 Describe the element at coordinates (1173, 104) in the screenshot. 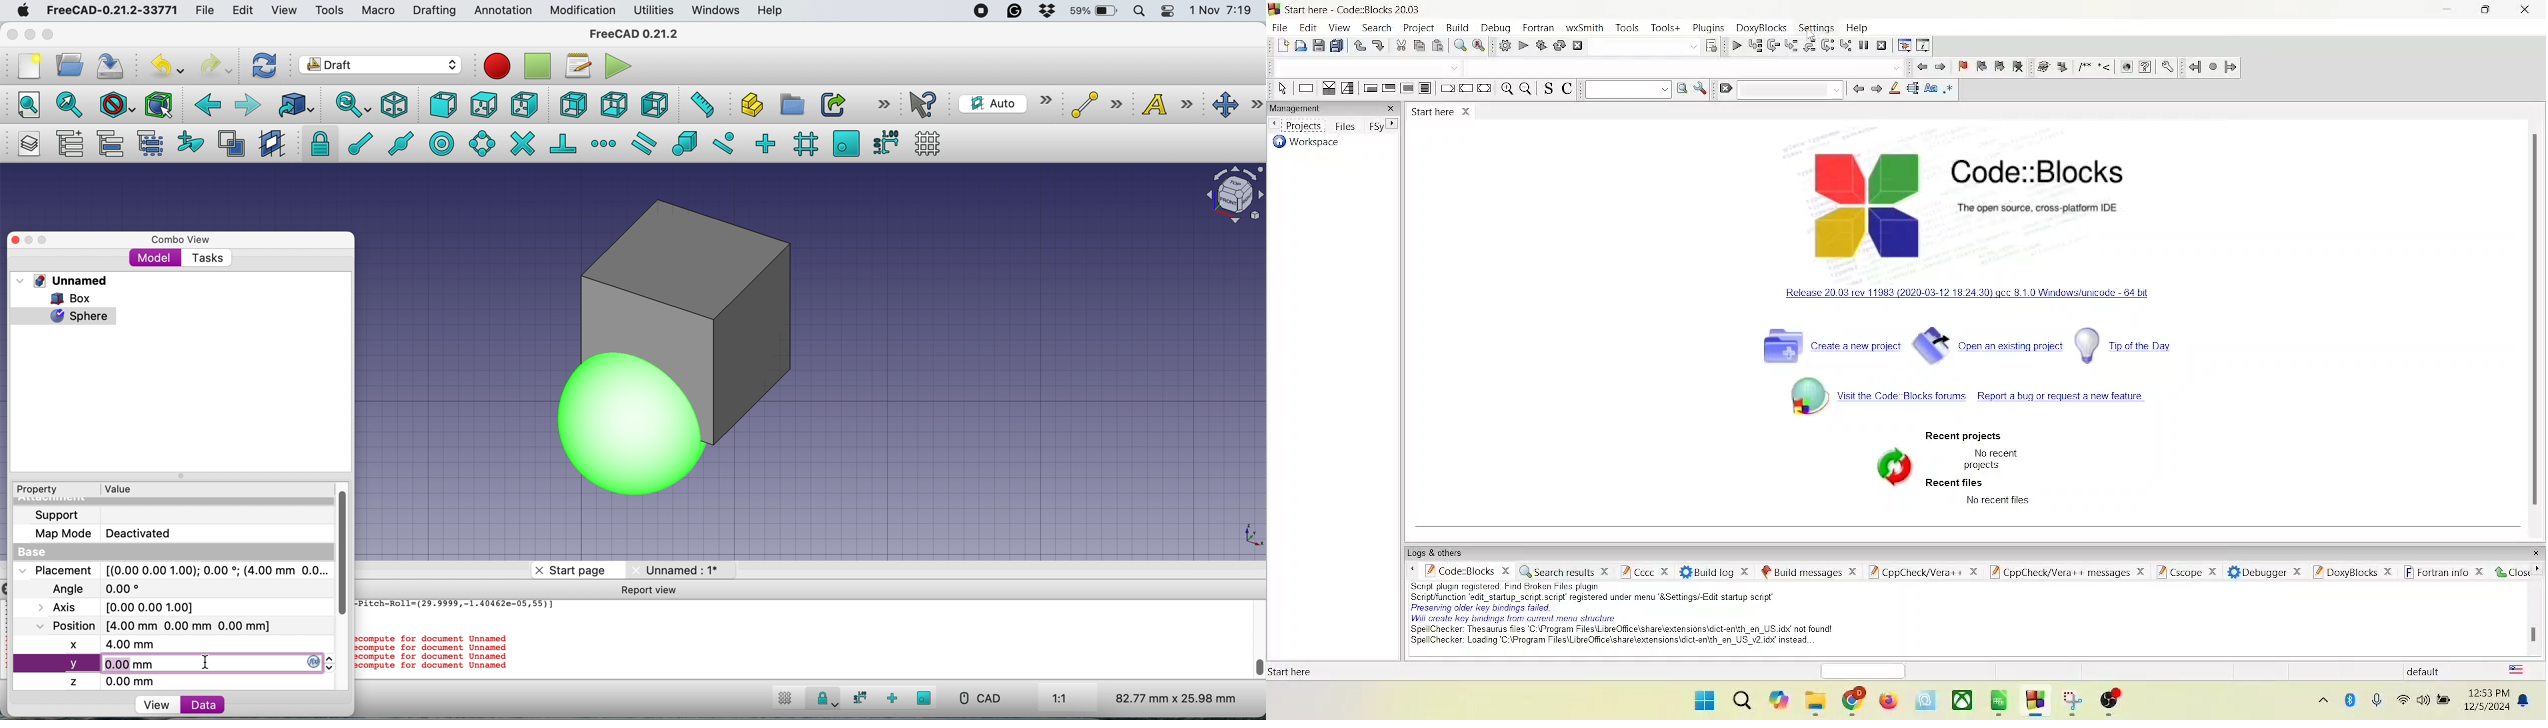

I see `text` at that location.